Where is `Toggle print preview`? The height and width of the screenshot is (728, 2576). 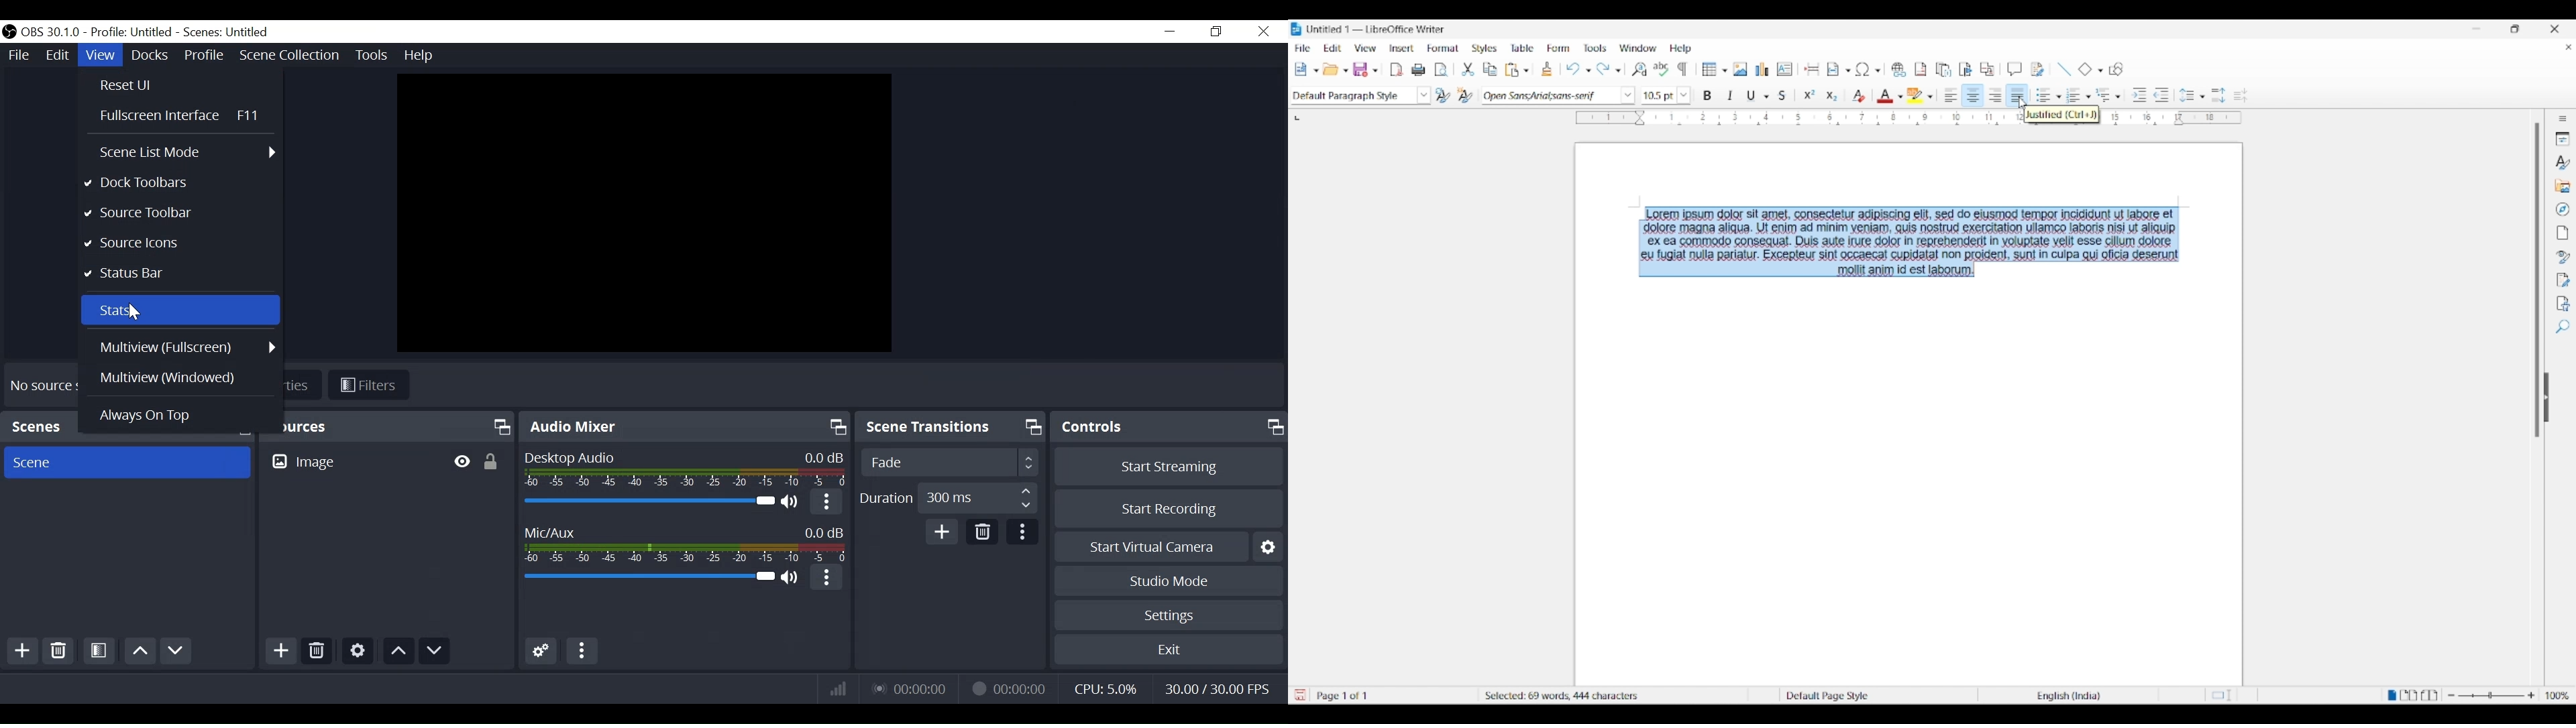
Toggle print preview is located at coordinates (1442, 70).